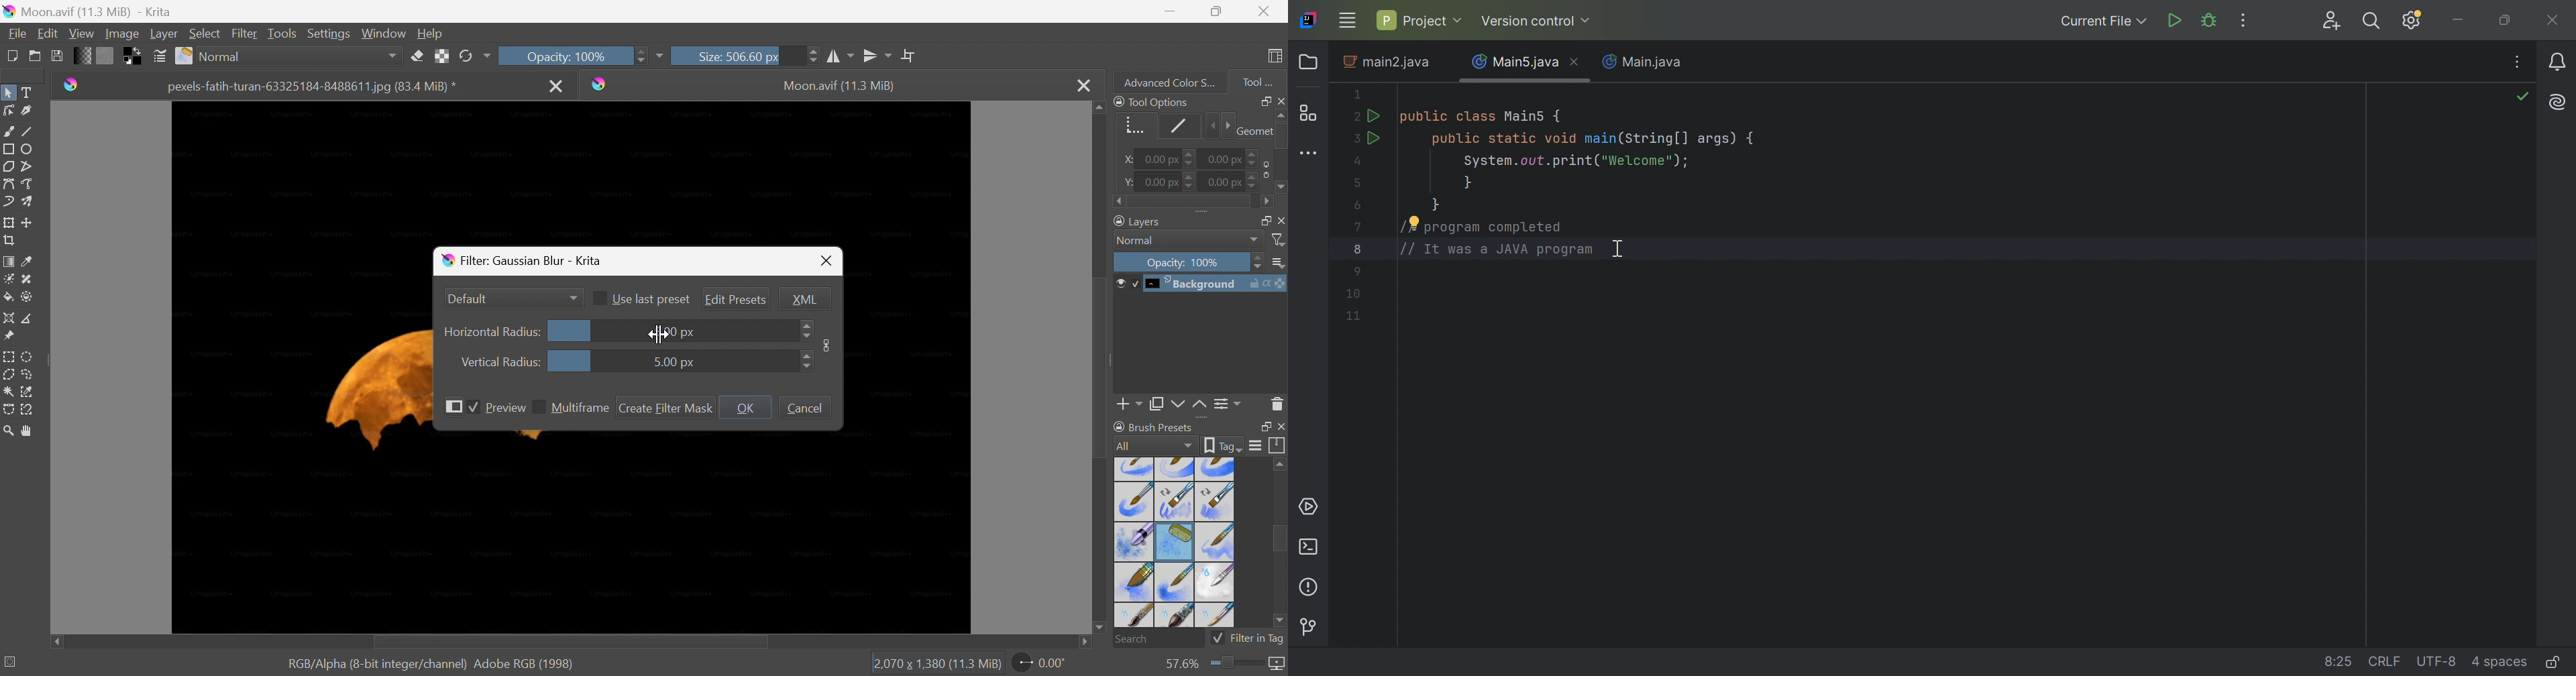  Describe the element at coordinates (557, 87) in the screenshot. I see `Close` at that location.